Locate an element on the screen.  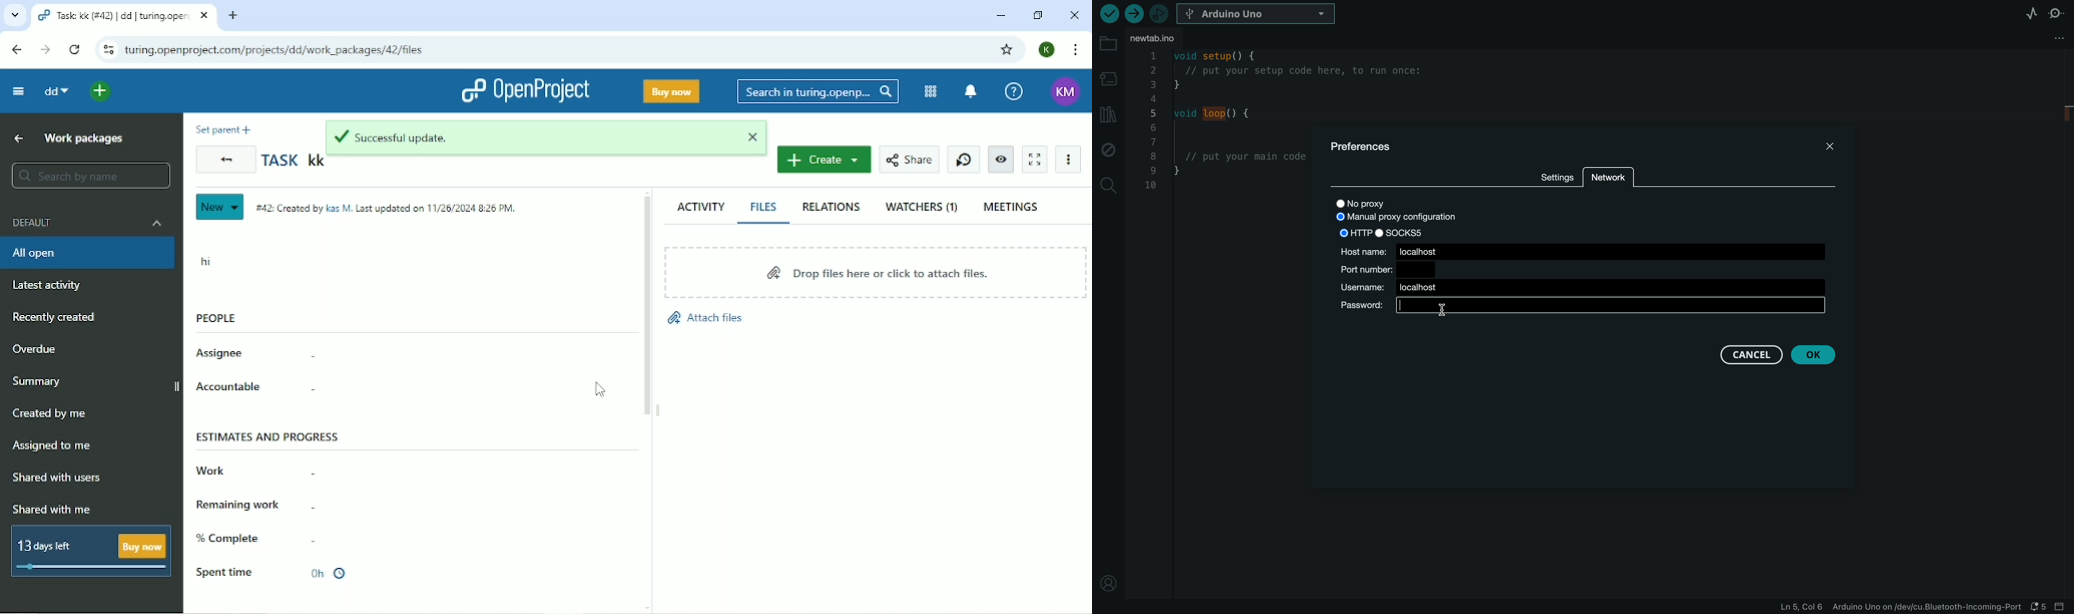
Open quick add menu is located at coordinates (101, 92).